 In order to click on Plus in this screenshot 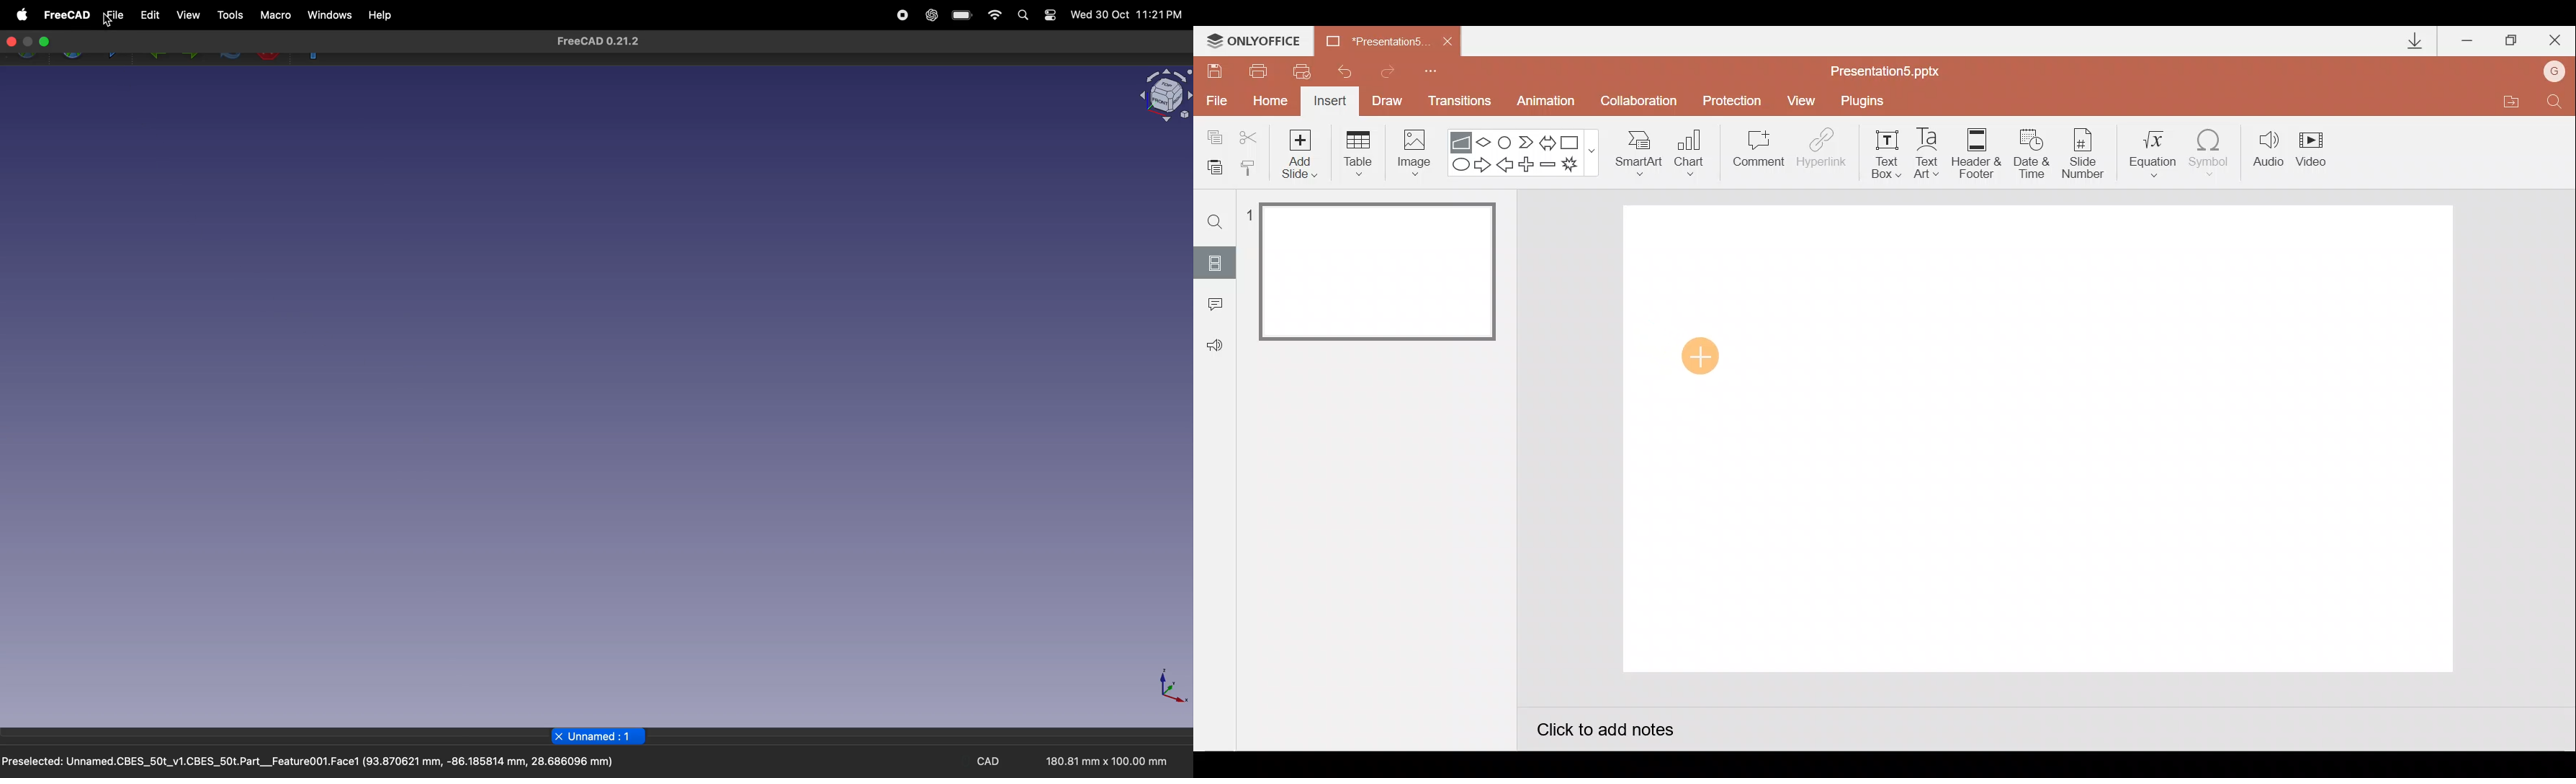, I will do `click(1529, 166)`.